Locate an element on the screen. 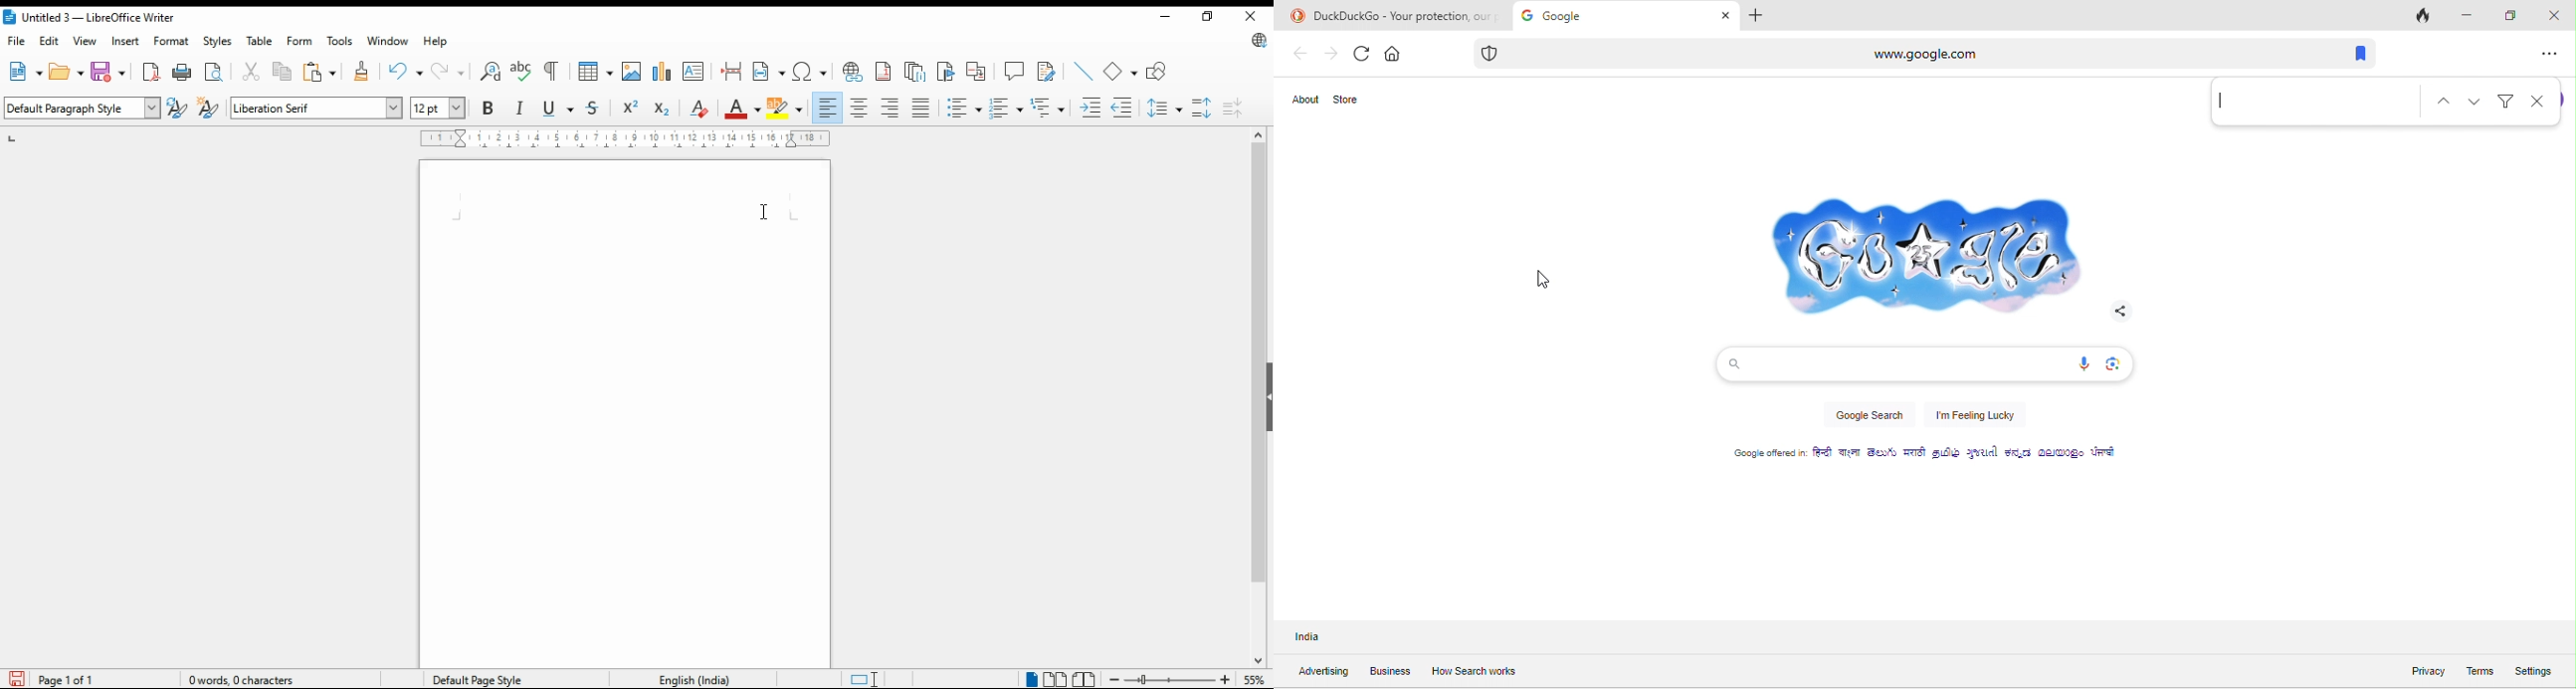  undo is located at coordinates (407, 72).